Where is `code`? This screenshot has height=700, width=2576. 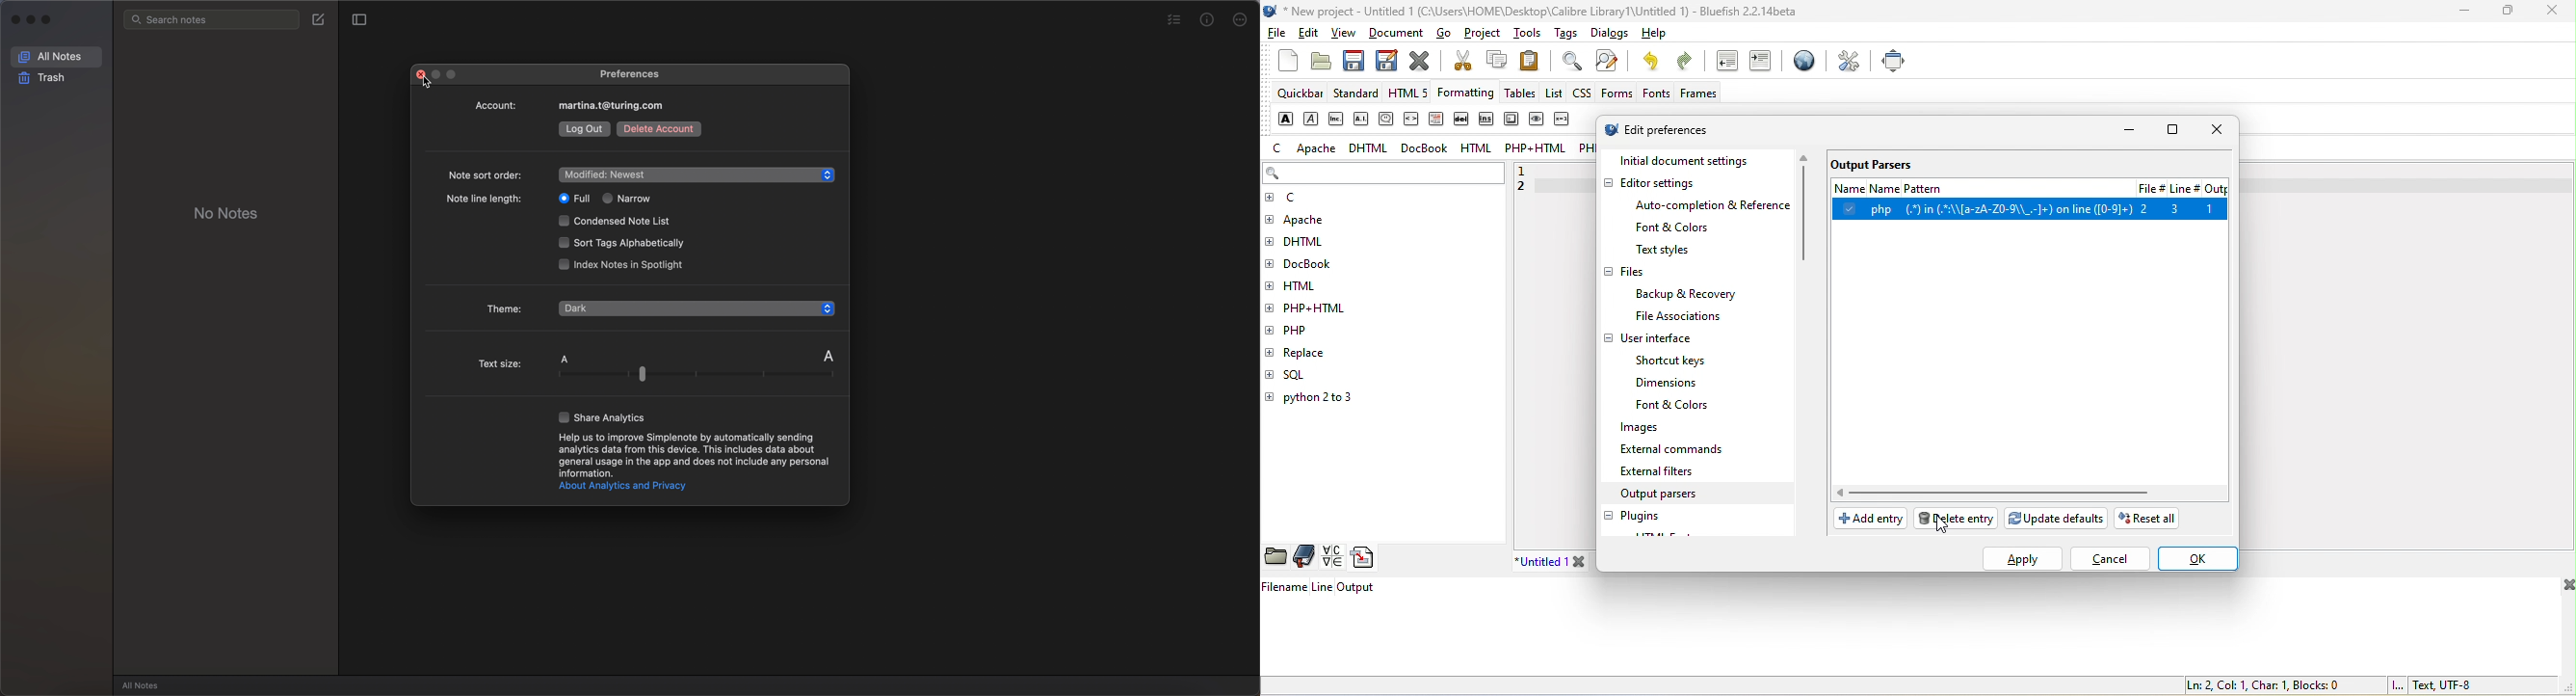
code is located at coordinates (1412, 120).